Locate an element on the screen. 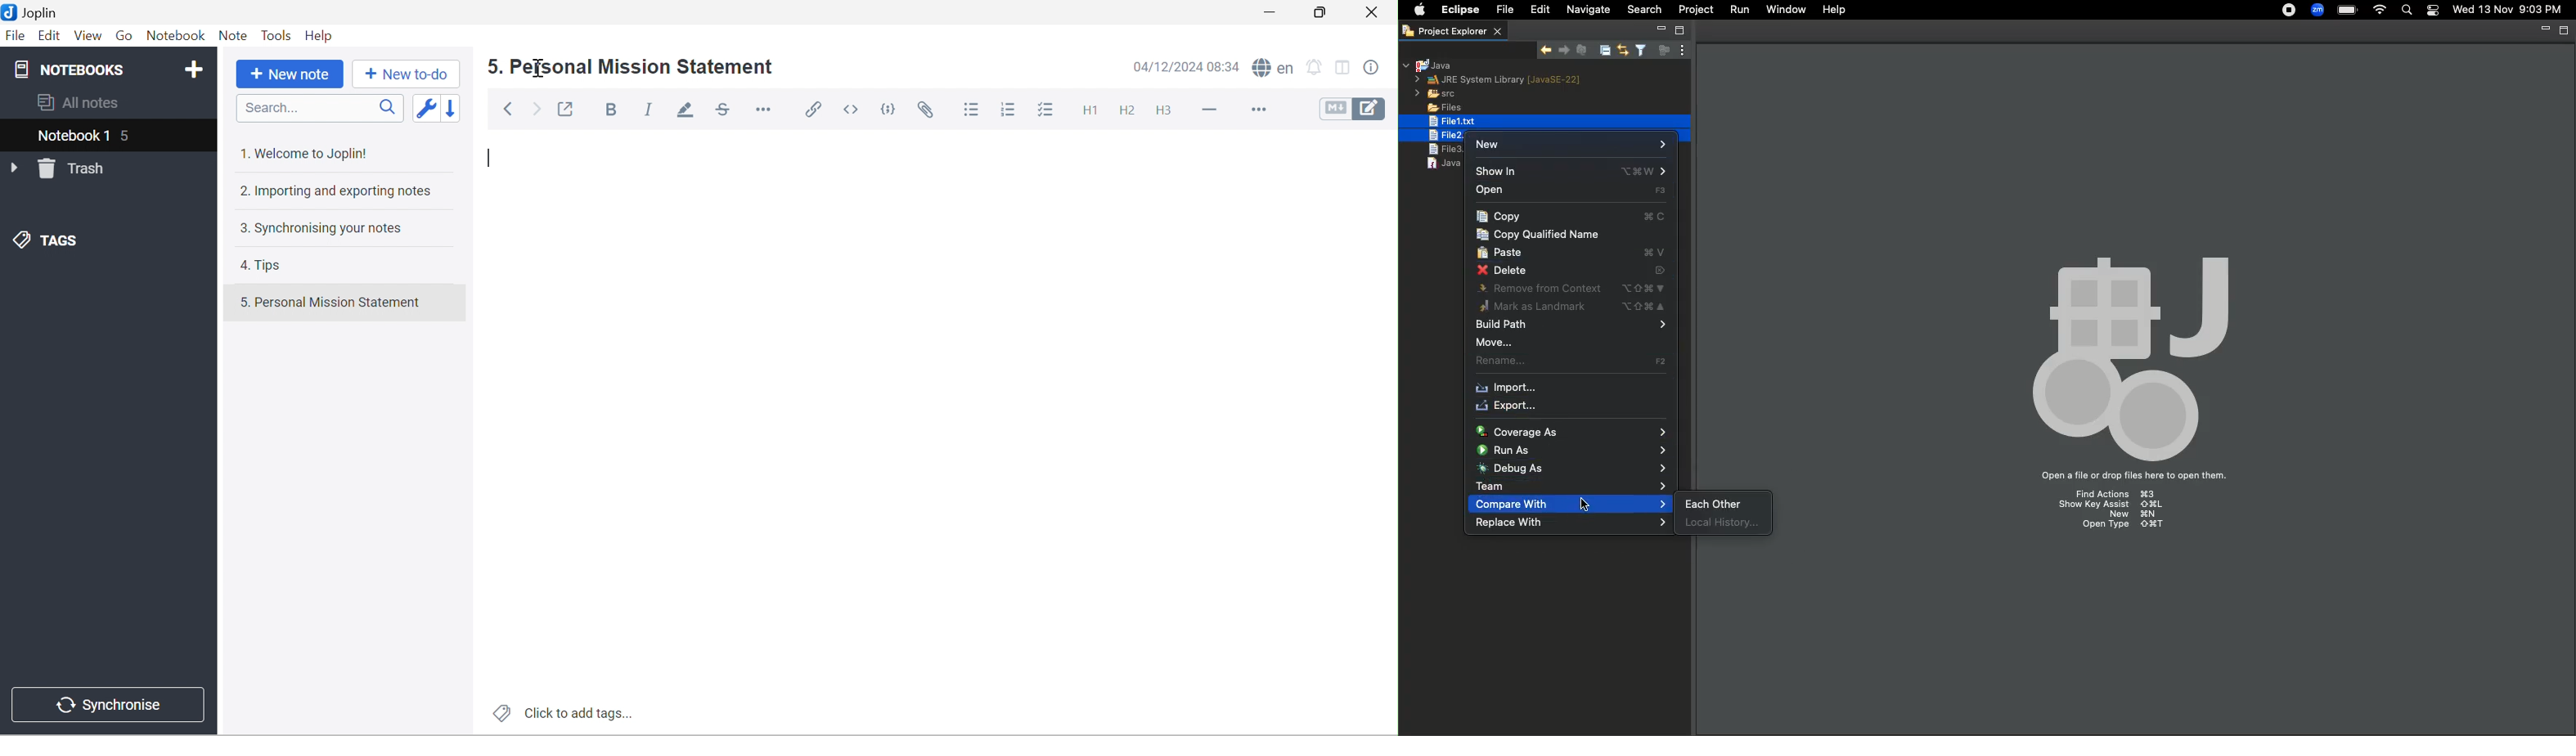 The height and width of the screenshot is (756, 2576). 1. Welcome to Joplin! is located at coordinates (310, 152).